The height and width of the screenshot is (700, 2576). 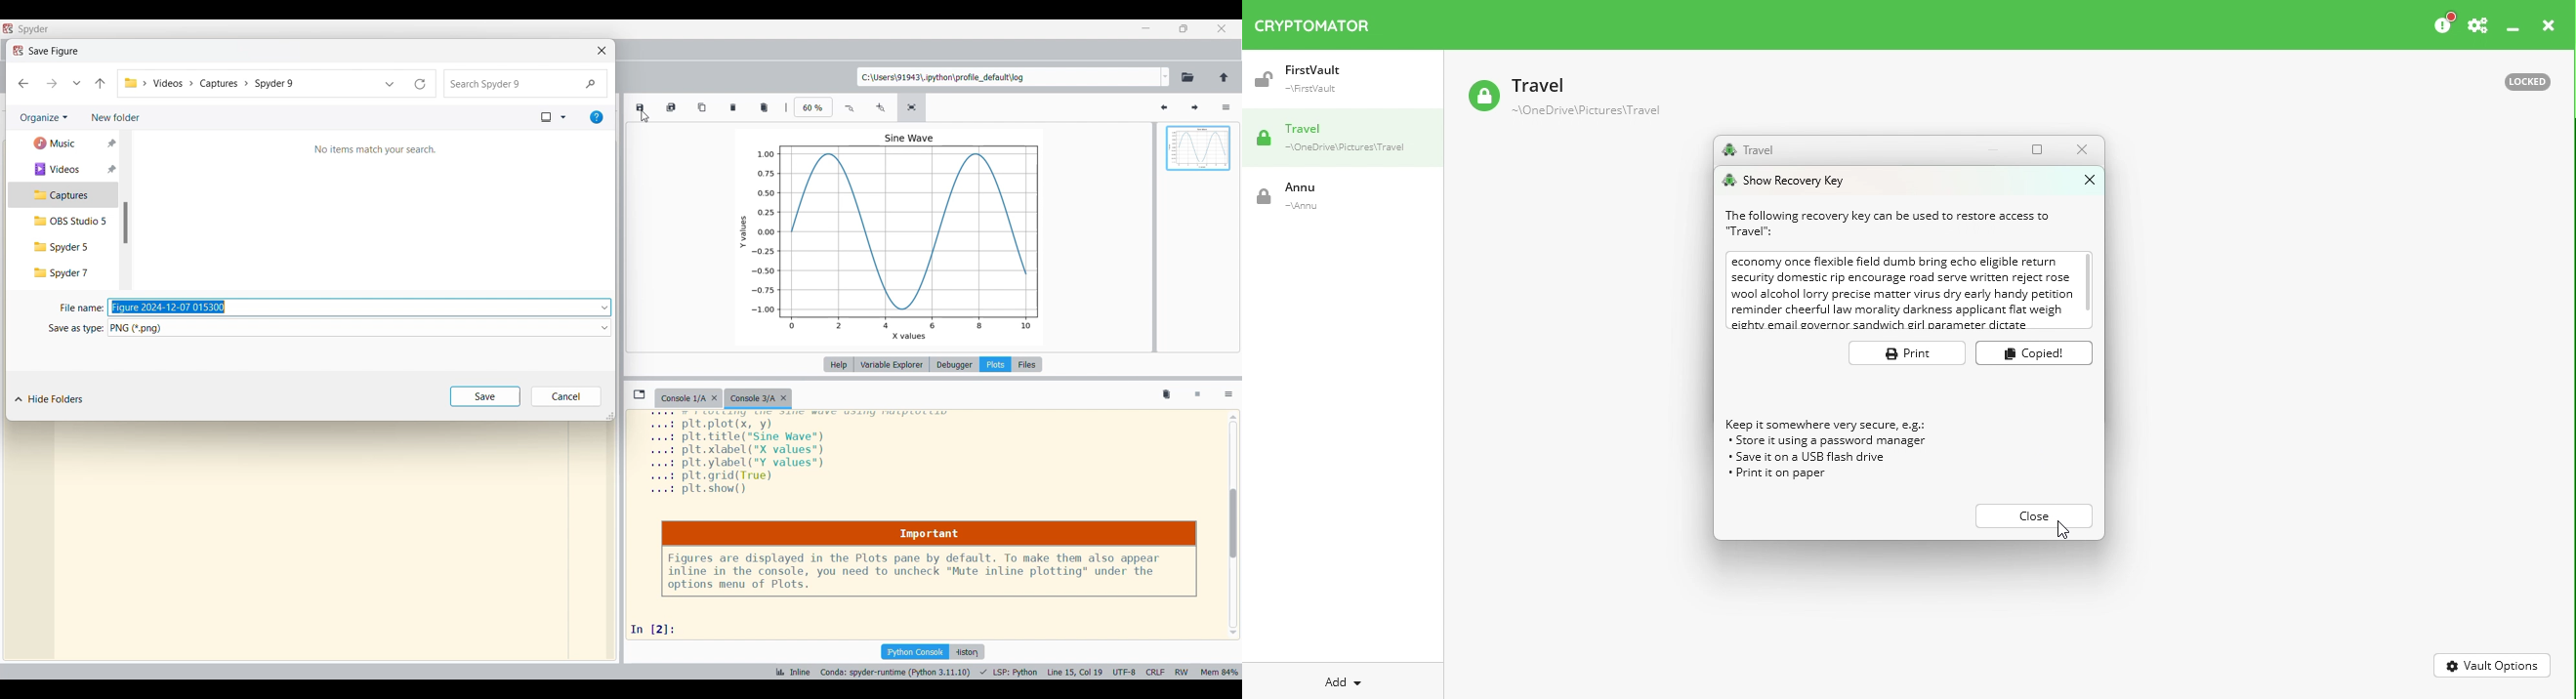 I want to click on Search, so click(x=526, y=83).